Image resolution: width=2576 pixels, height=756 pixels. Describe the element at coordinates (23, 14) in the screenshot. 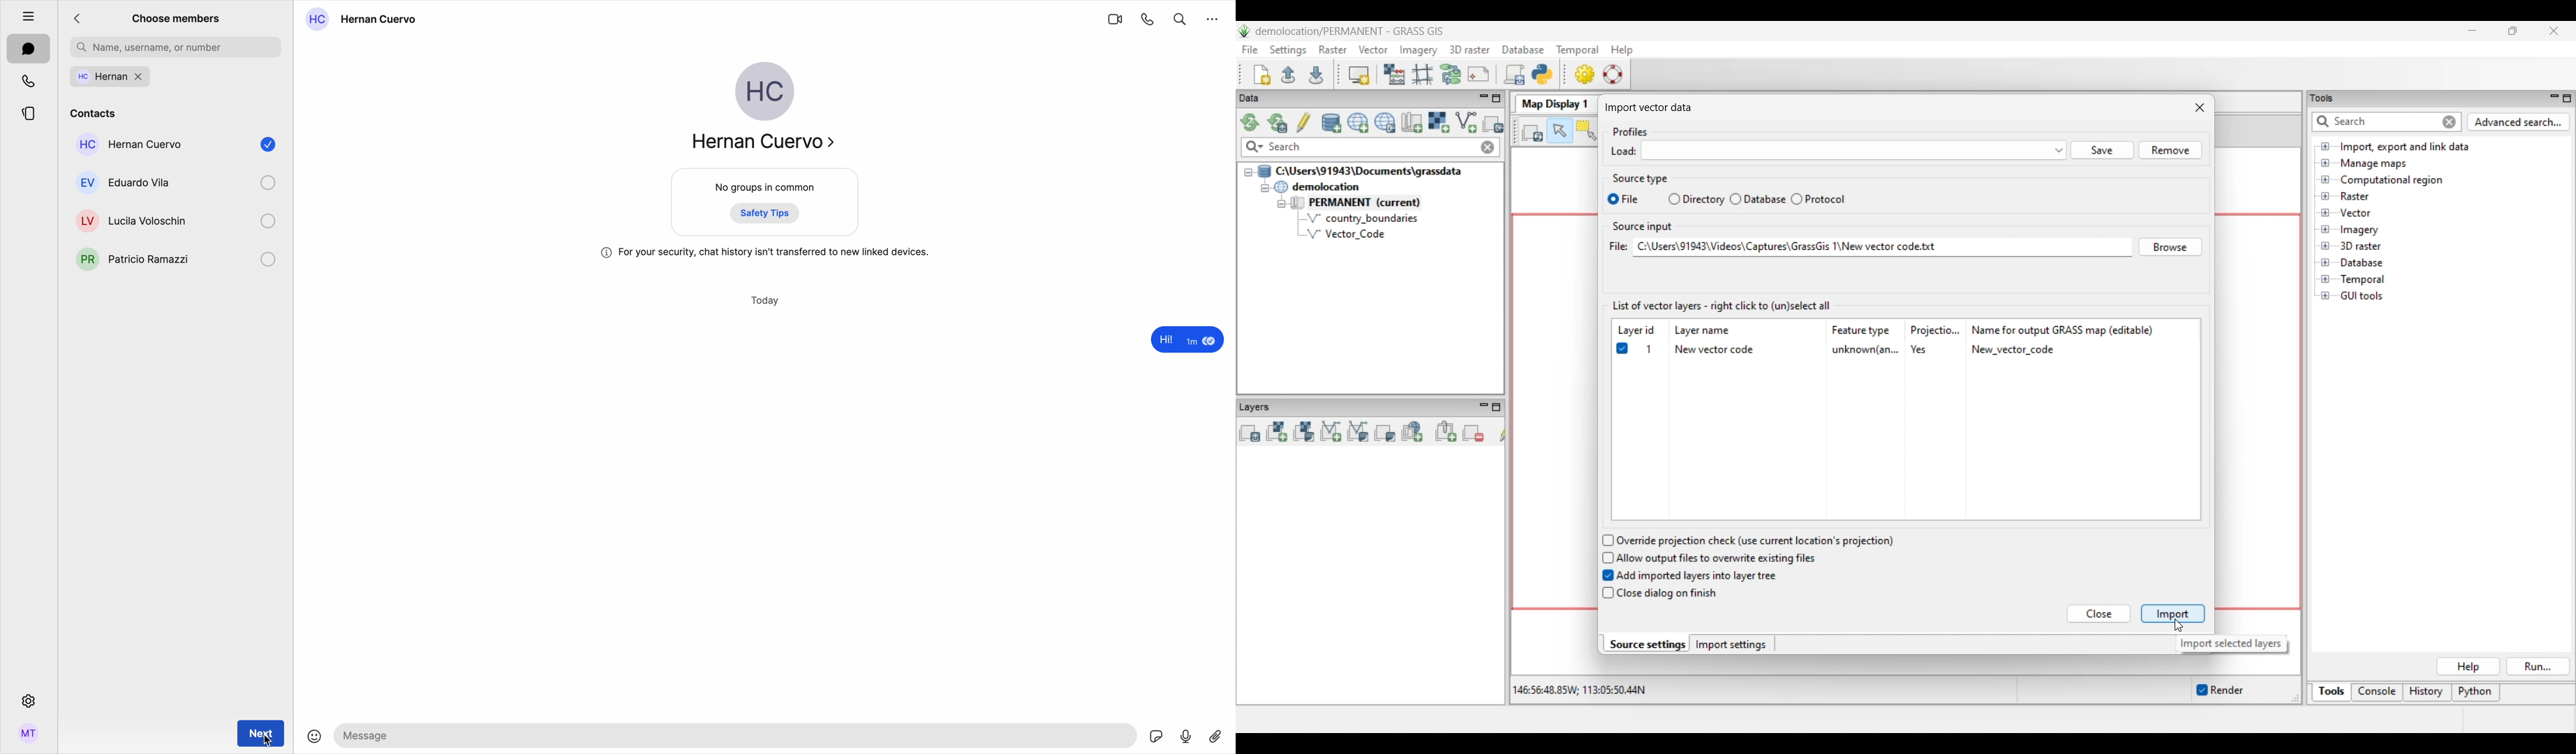

I see `hide tabs` at that location.